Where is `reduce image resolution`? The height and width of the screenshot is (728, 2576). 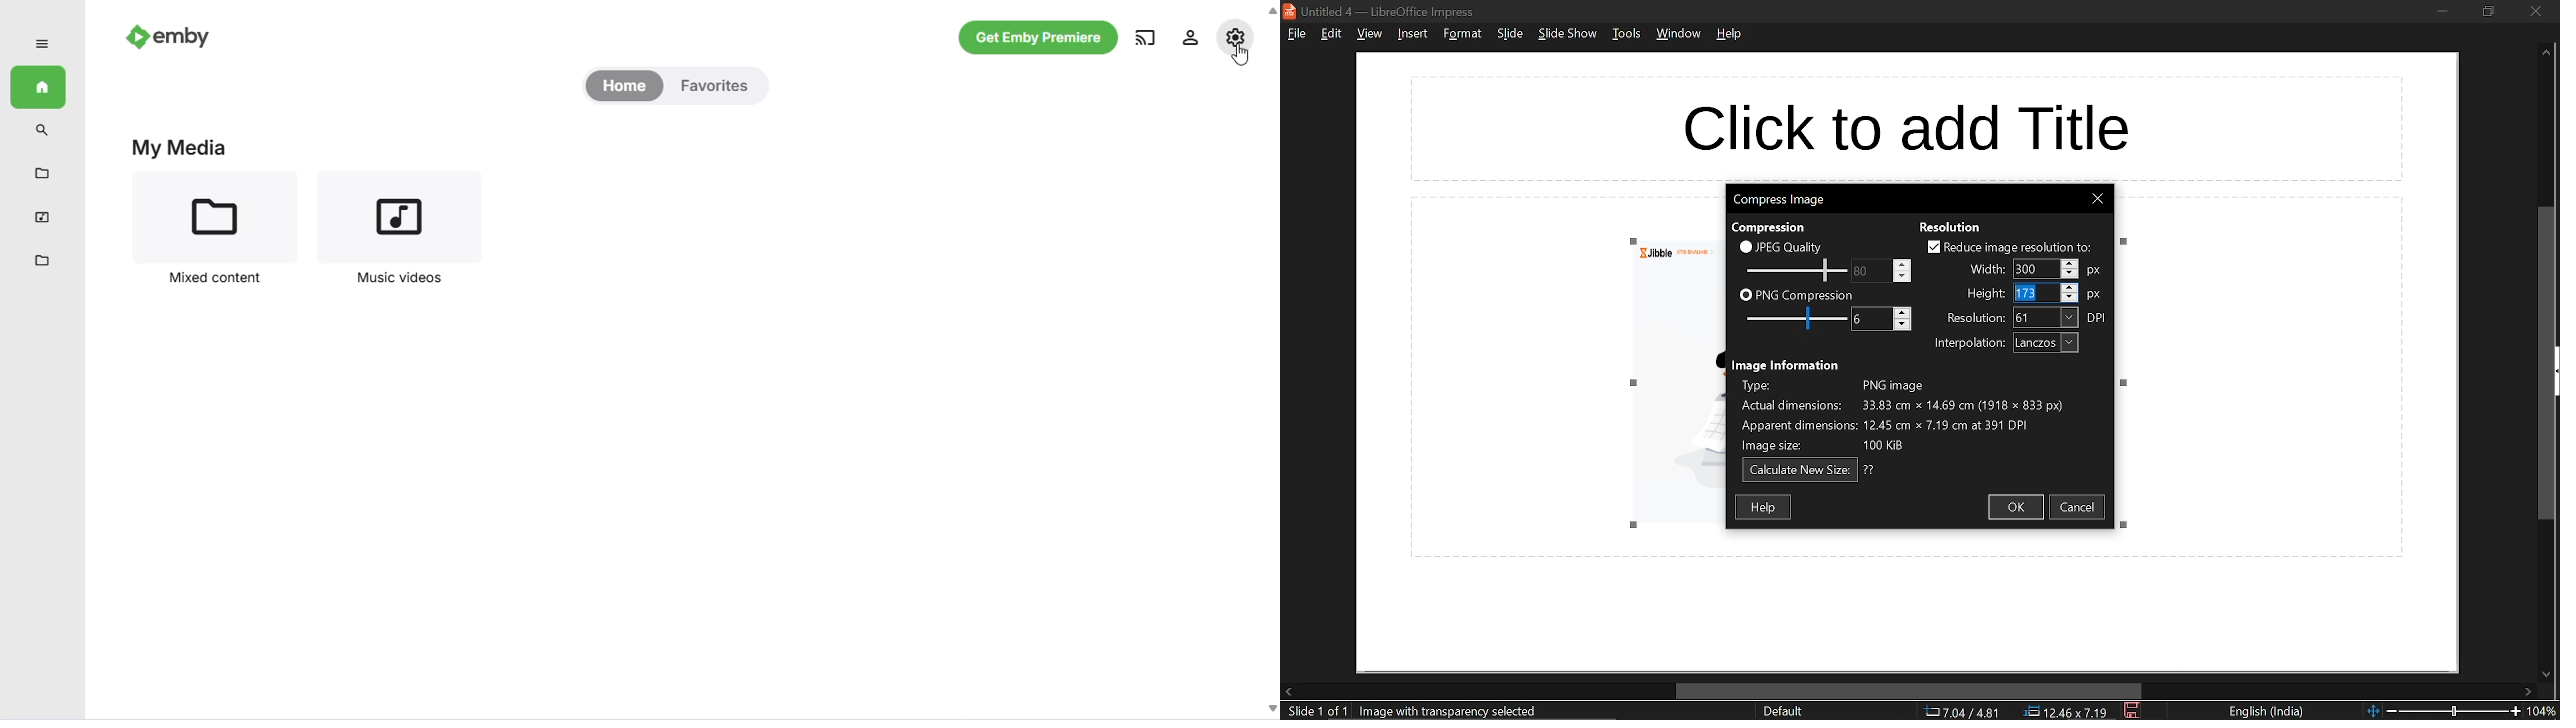 reduce image resolution is located at coordinates (2020, 247).